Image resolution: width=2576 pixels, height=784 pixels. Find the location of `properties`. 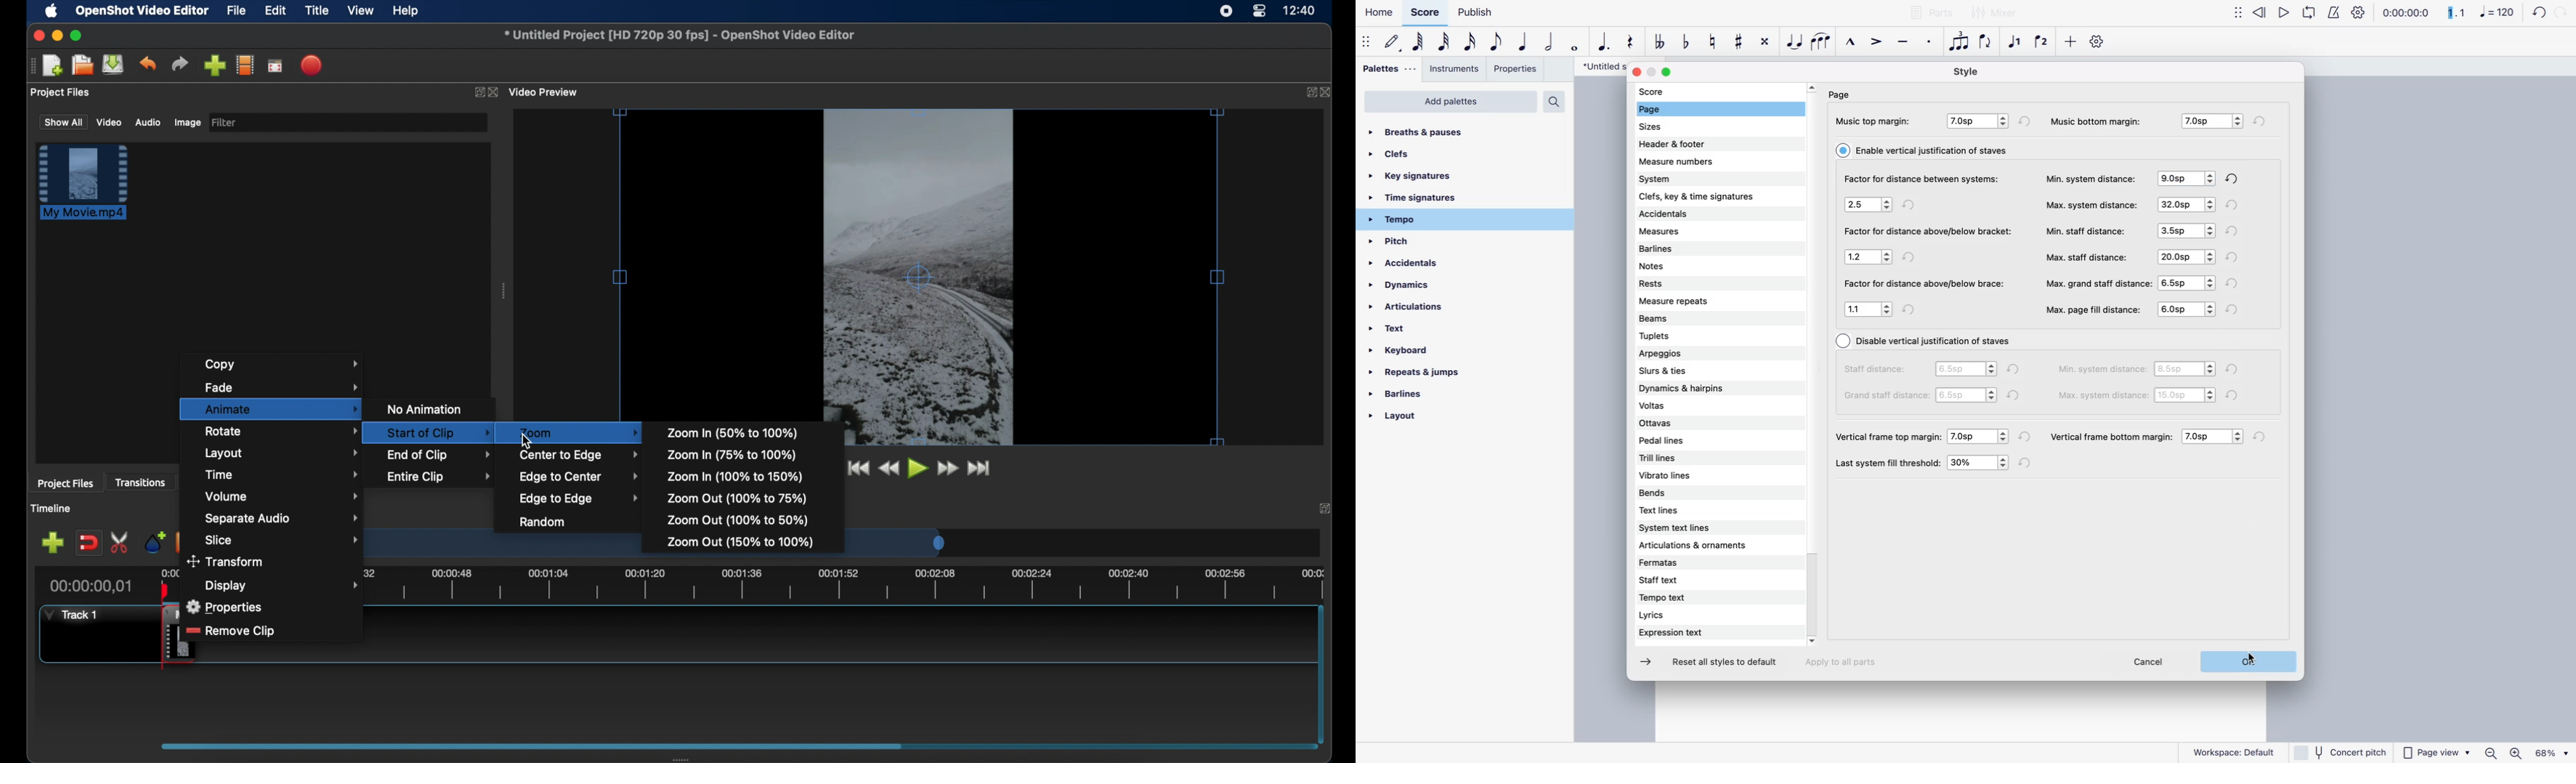

properties is located at coordinates (227, 607).